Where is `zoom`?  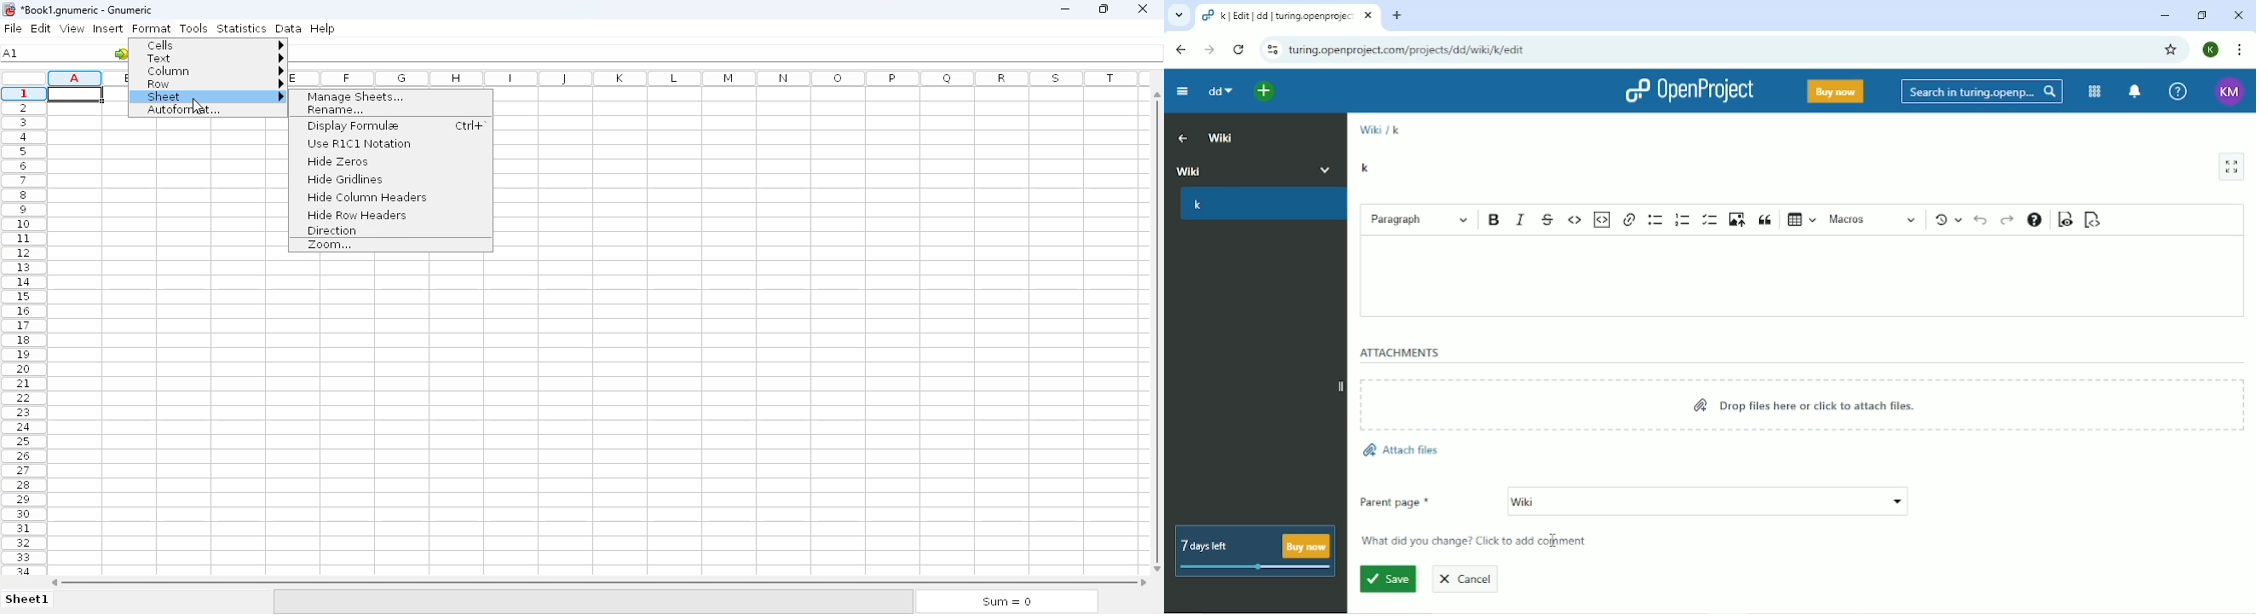
zoom is located at coordinates (331, 245).